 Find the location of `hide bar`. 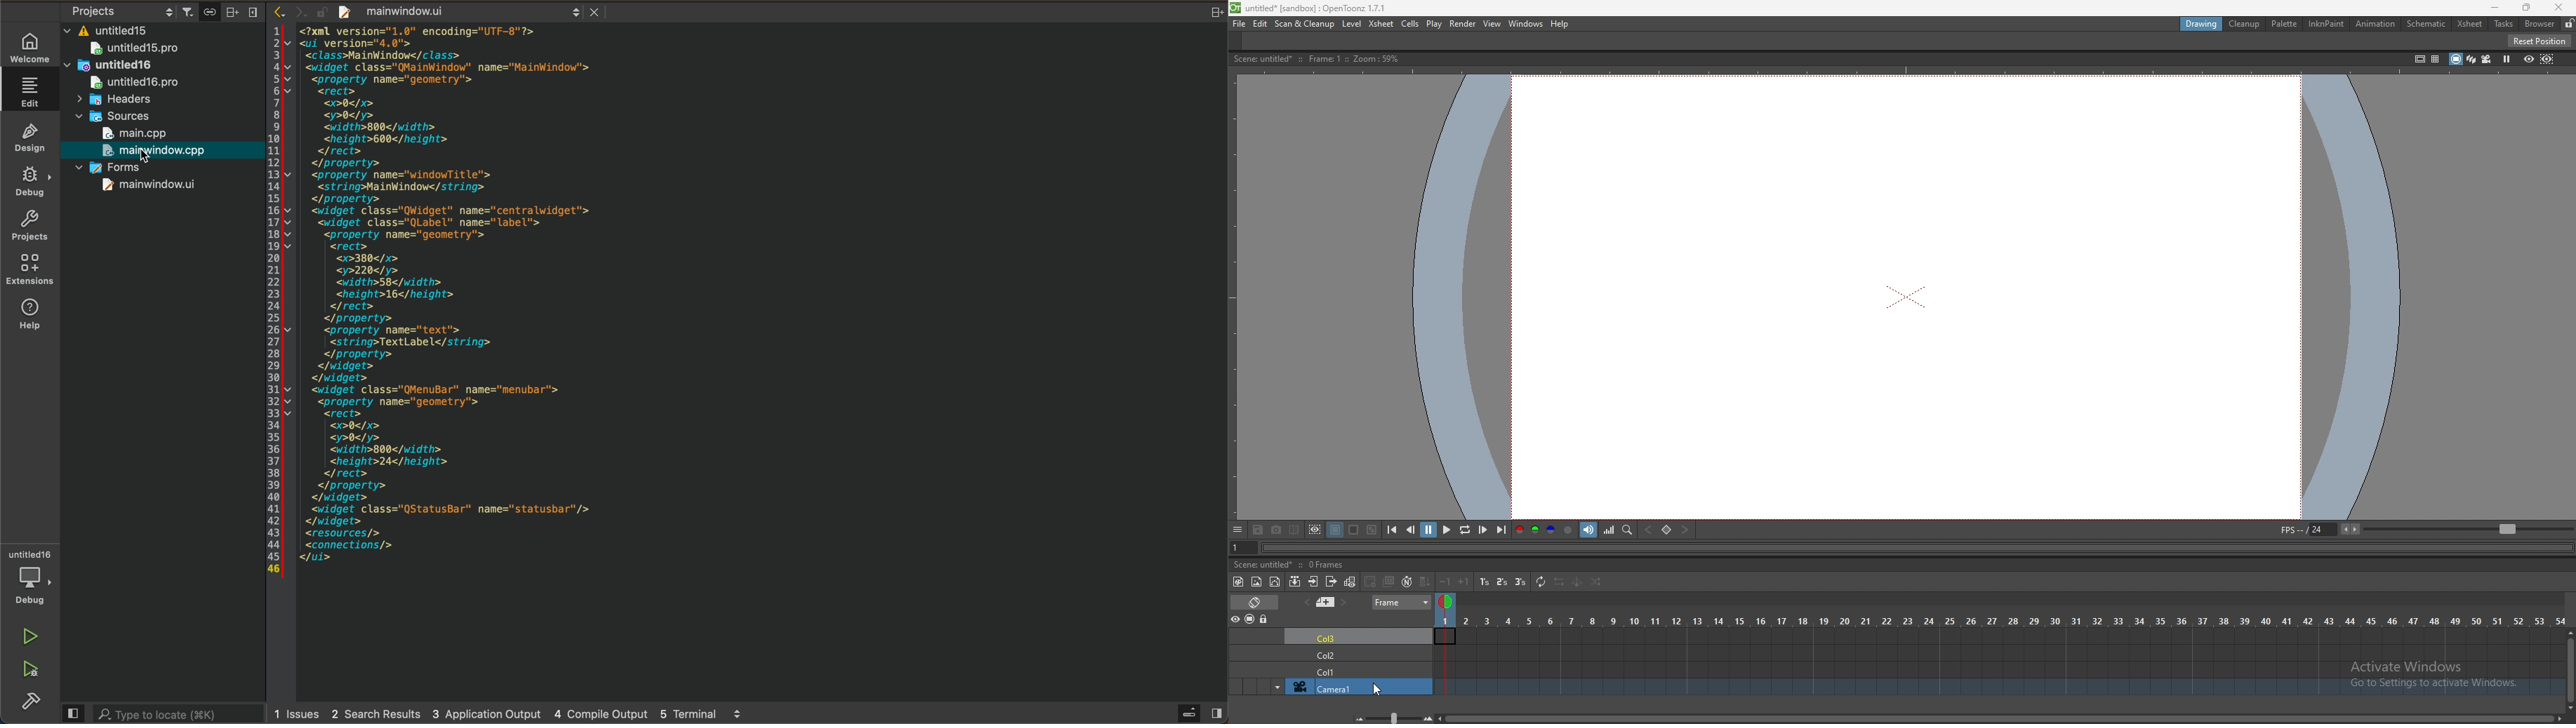

hide bar is located at coordinates (1237, 530).